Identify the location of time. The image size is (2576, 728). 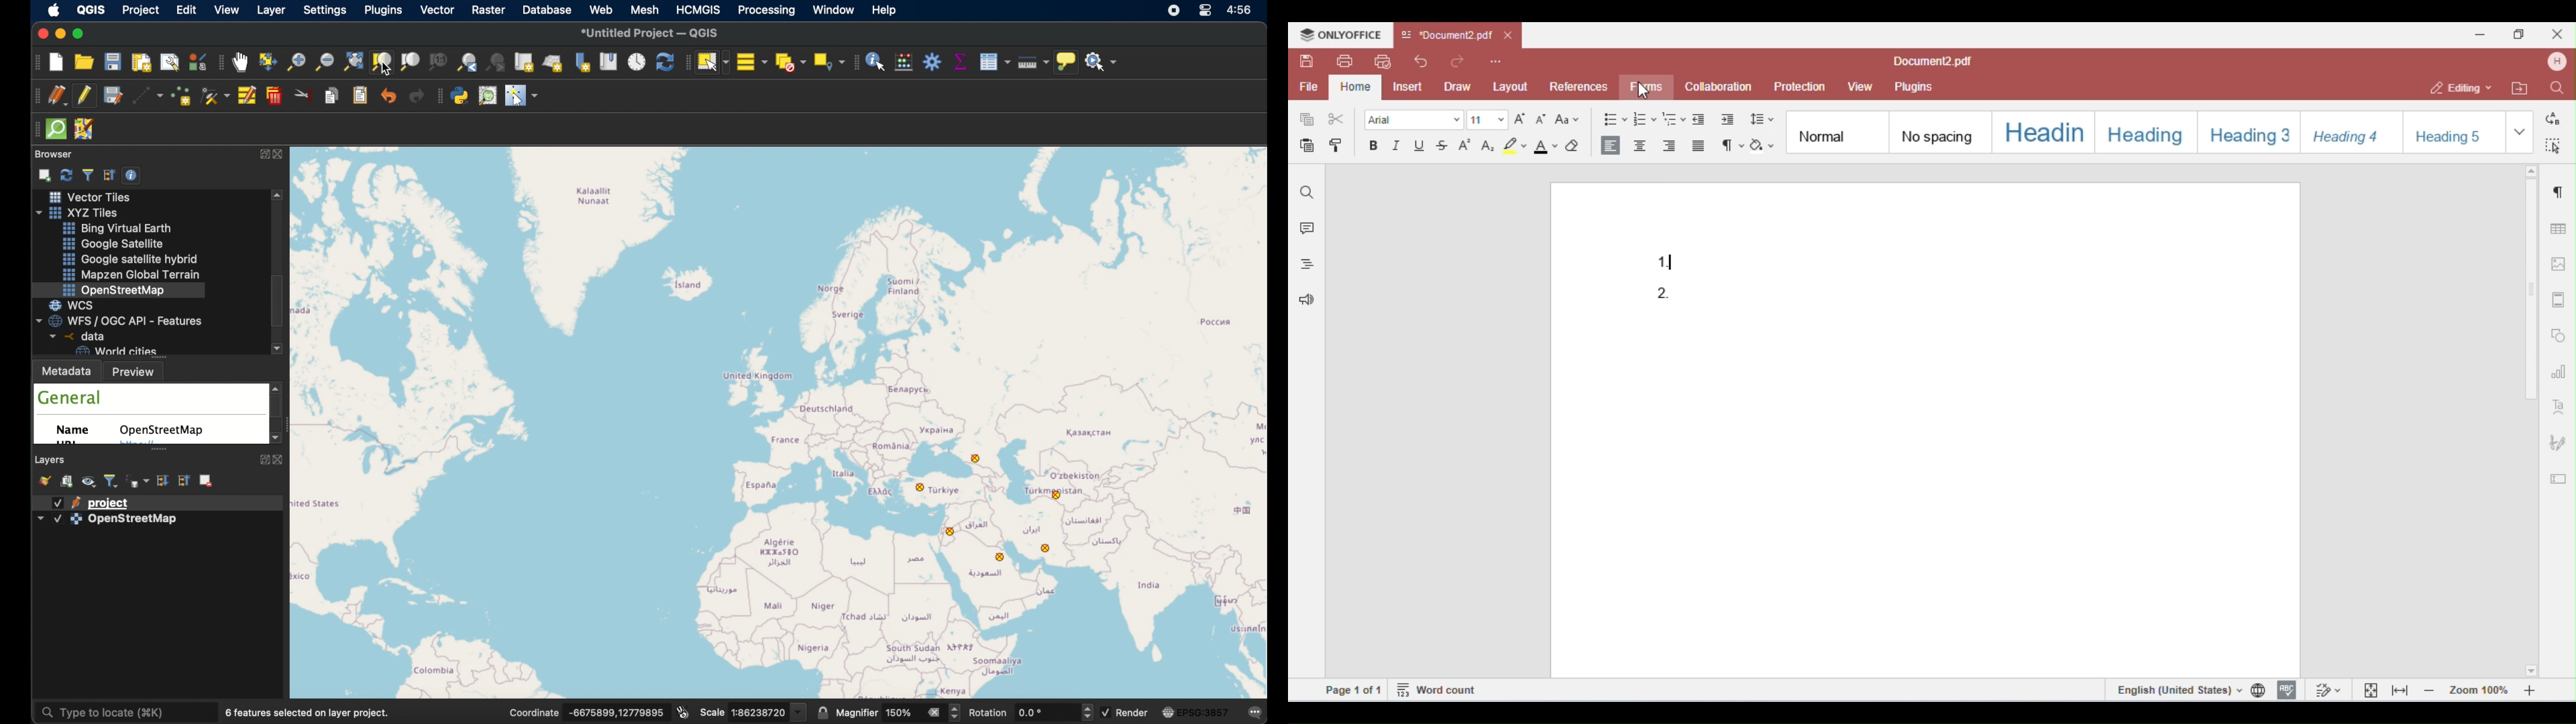
(1242, 11).